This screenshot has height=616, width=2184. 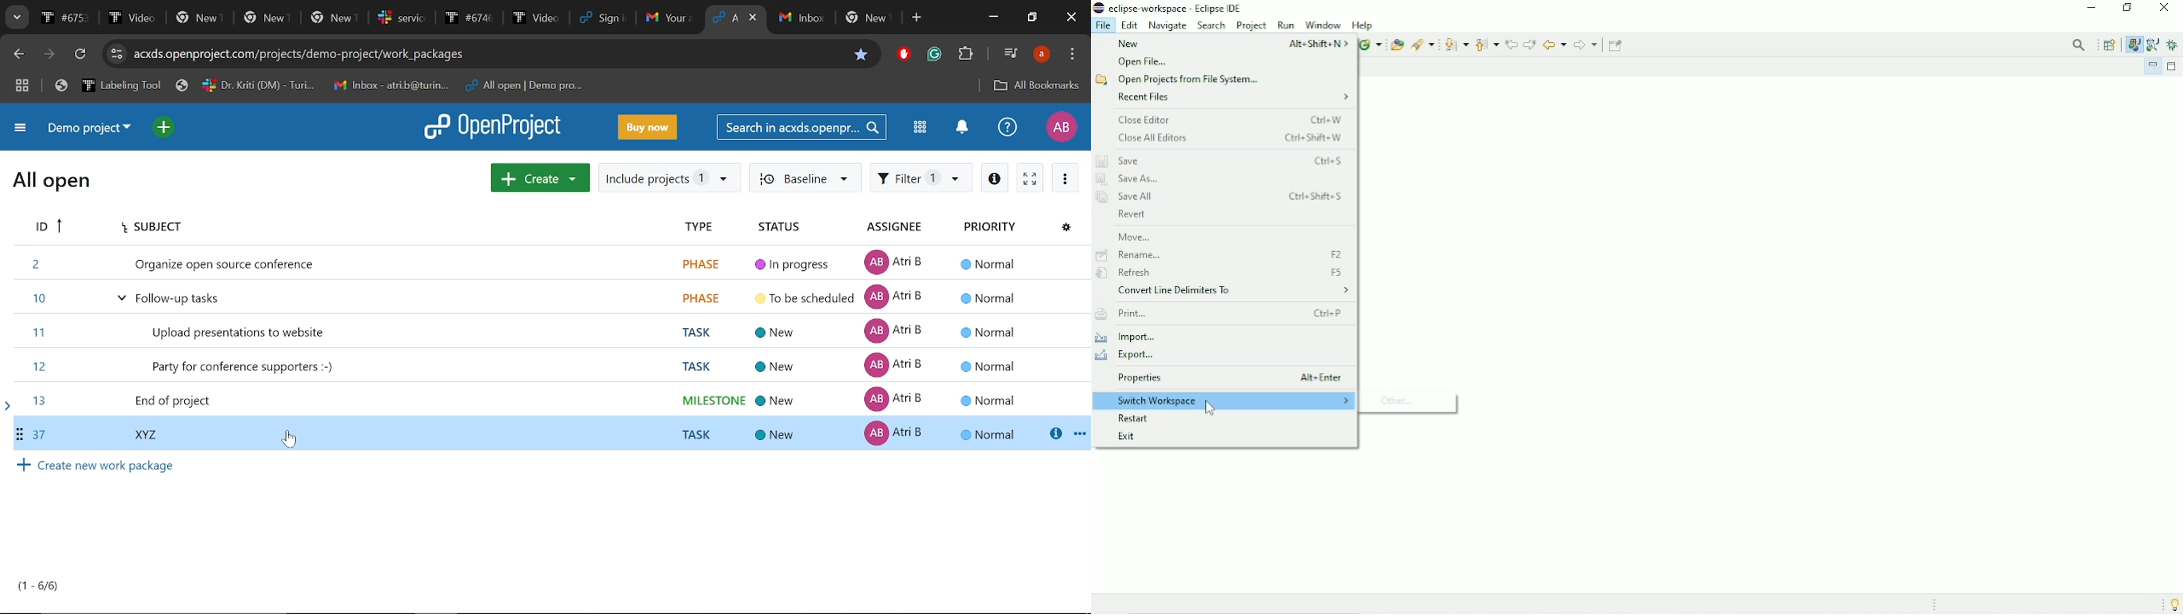 I want to click on Baseline, so click(x=804, y=177).